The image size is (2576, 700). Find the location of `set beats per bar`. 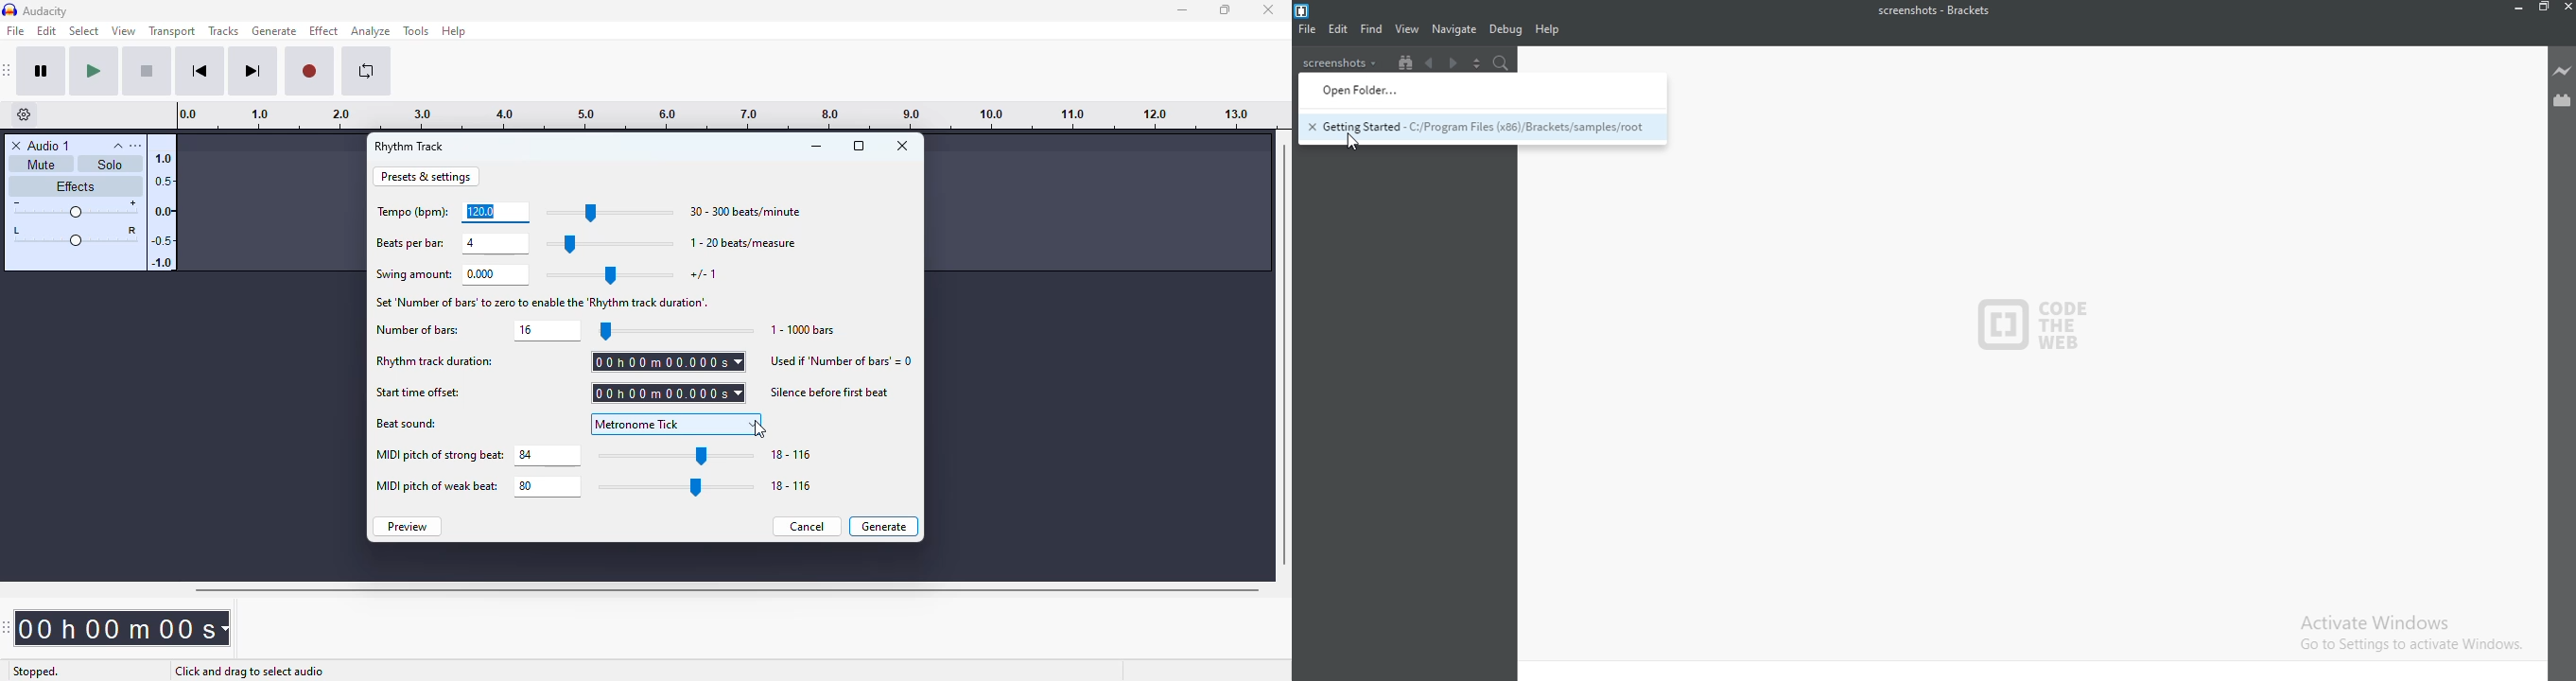

set beats per bar is located at coordinates (495, 244).